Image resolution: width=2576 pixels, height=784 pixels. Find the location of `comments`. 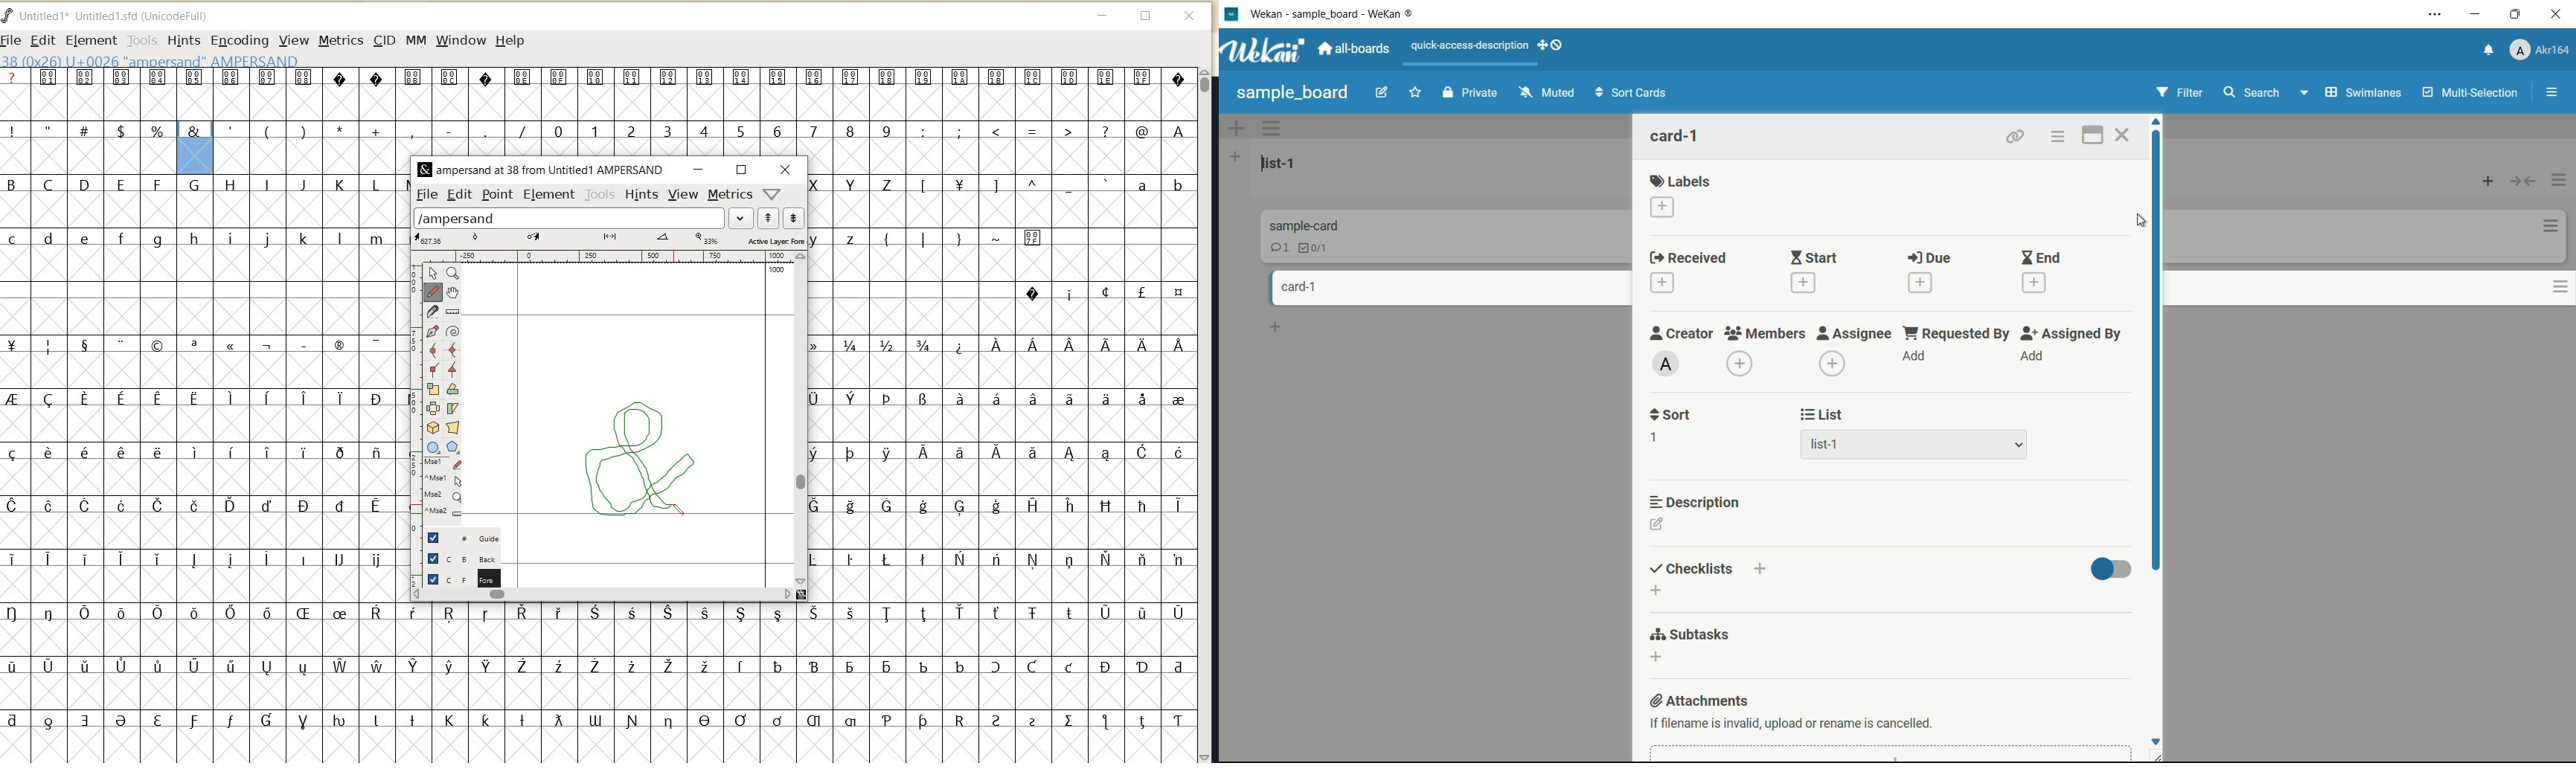

comments is located at coordinates (1279, 247).